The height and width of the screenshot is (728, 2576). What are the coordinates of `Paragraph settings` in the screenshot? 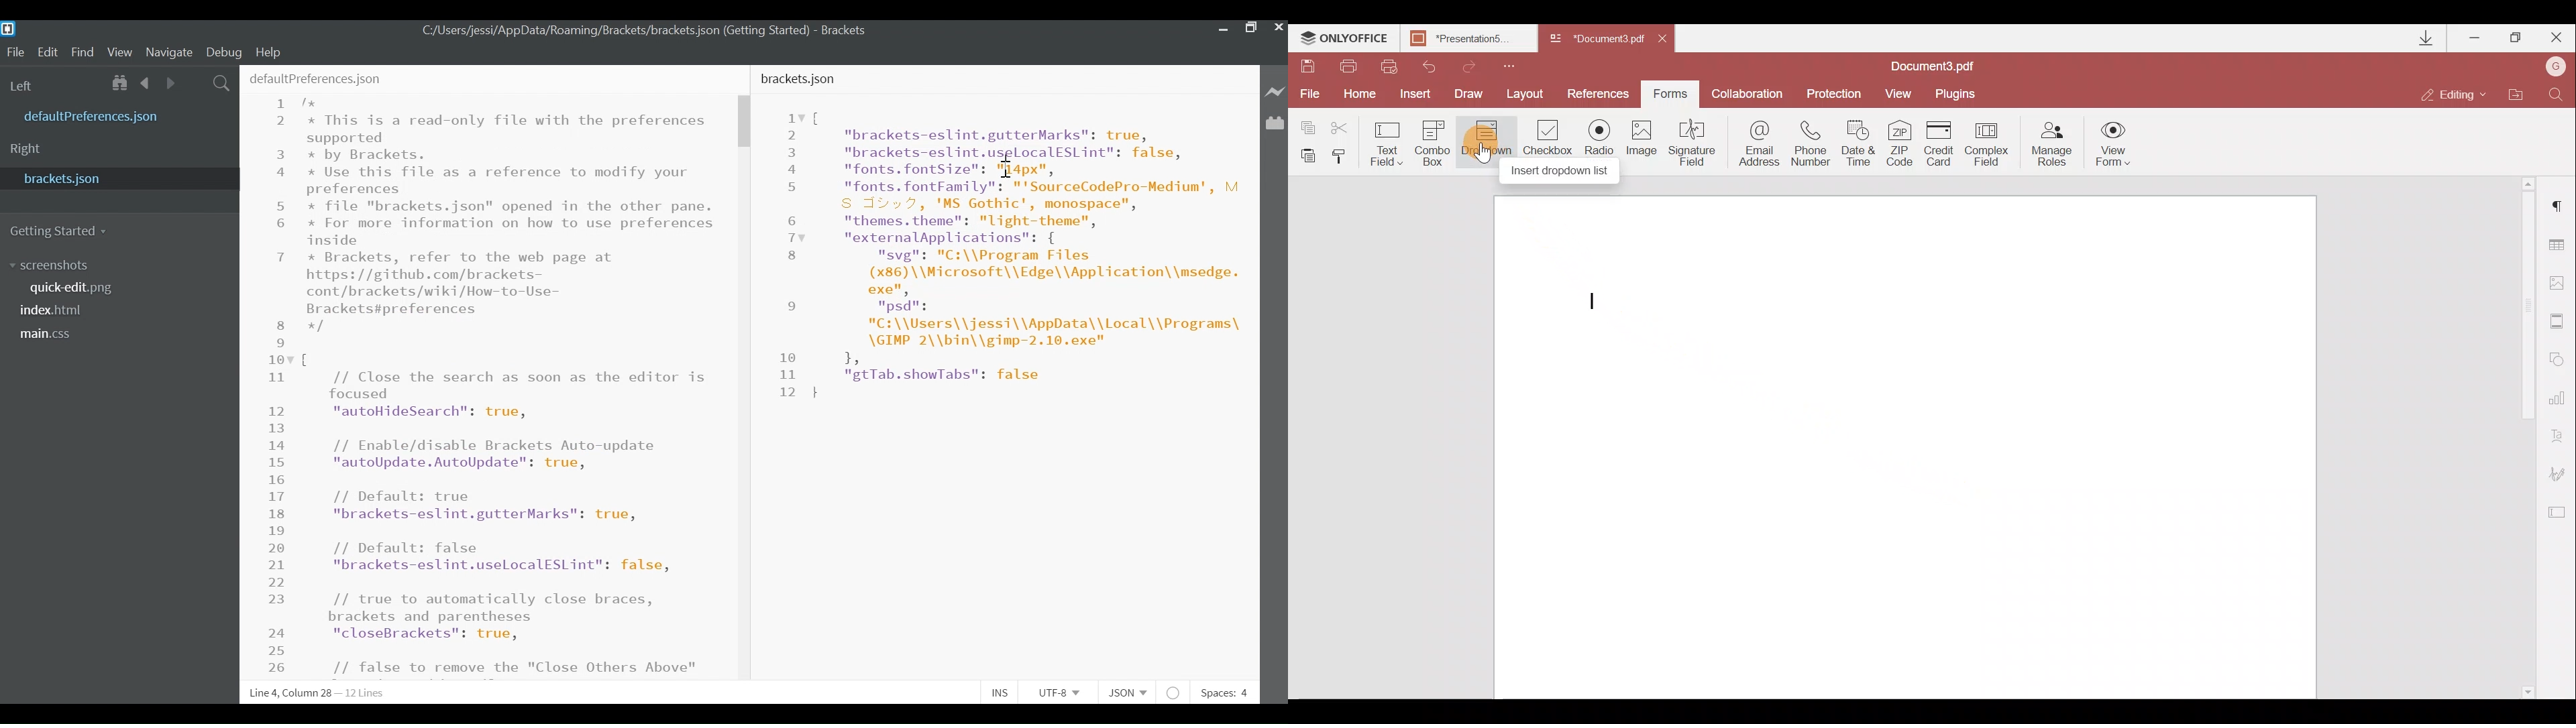 It's located at (2561, 204).